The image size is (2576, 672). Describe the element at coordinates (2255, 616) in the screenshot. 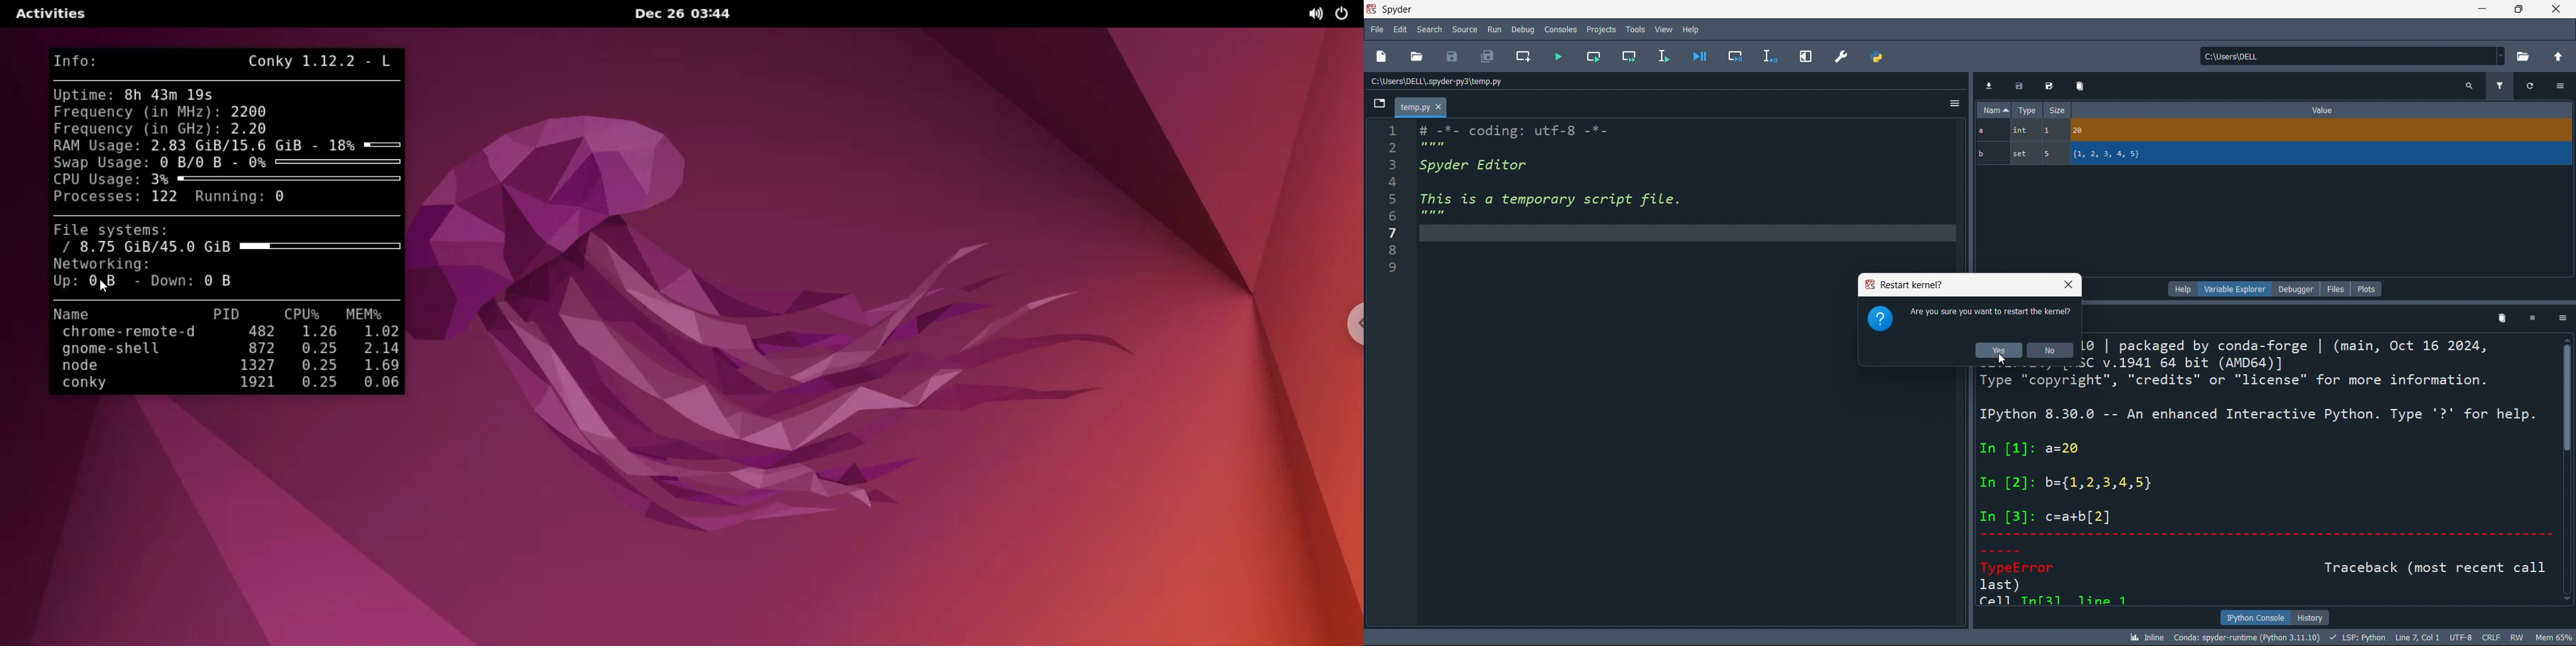

I see `IPYTHON CONSOLE` at that location.